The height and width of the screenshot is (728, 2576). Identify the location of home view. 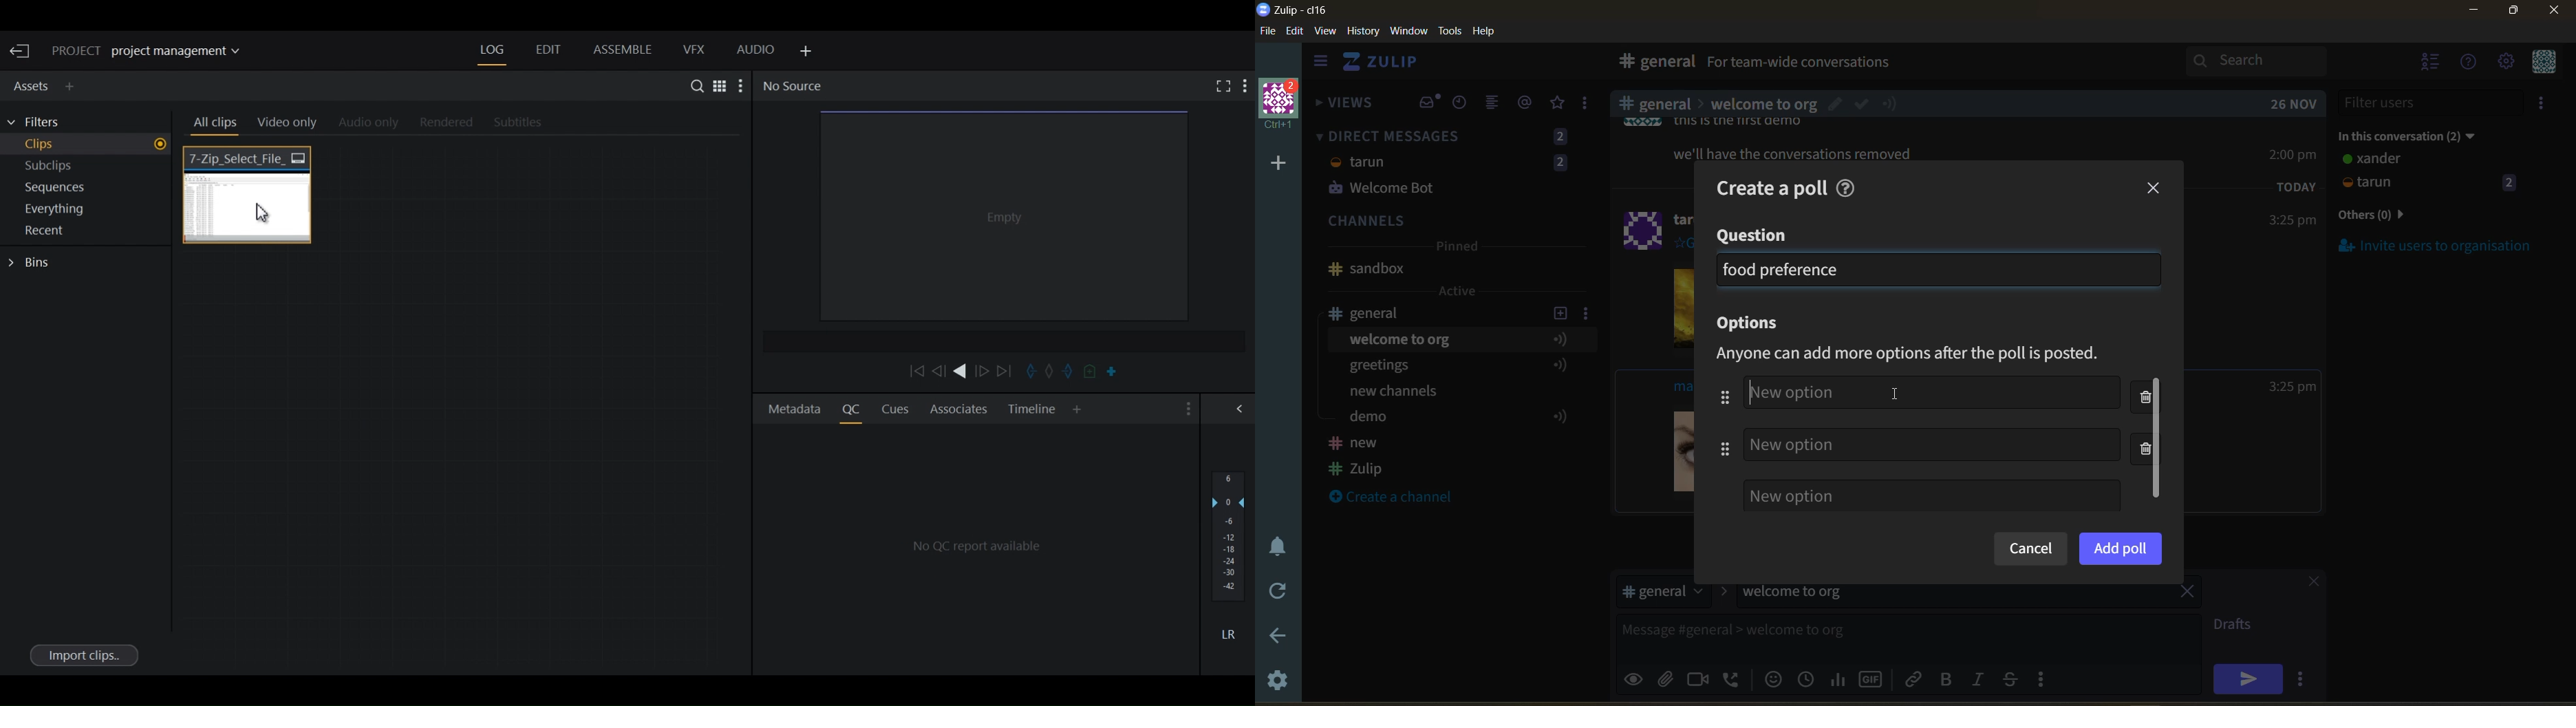
(1390, 65).